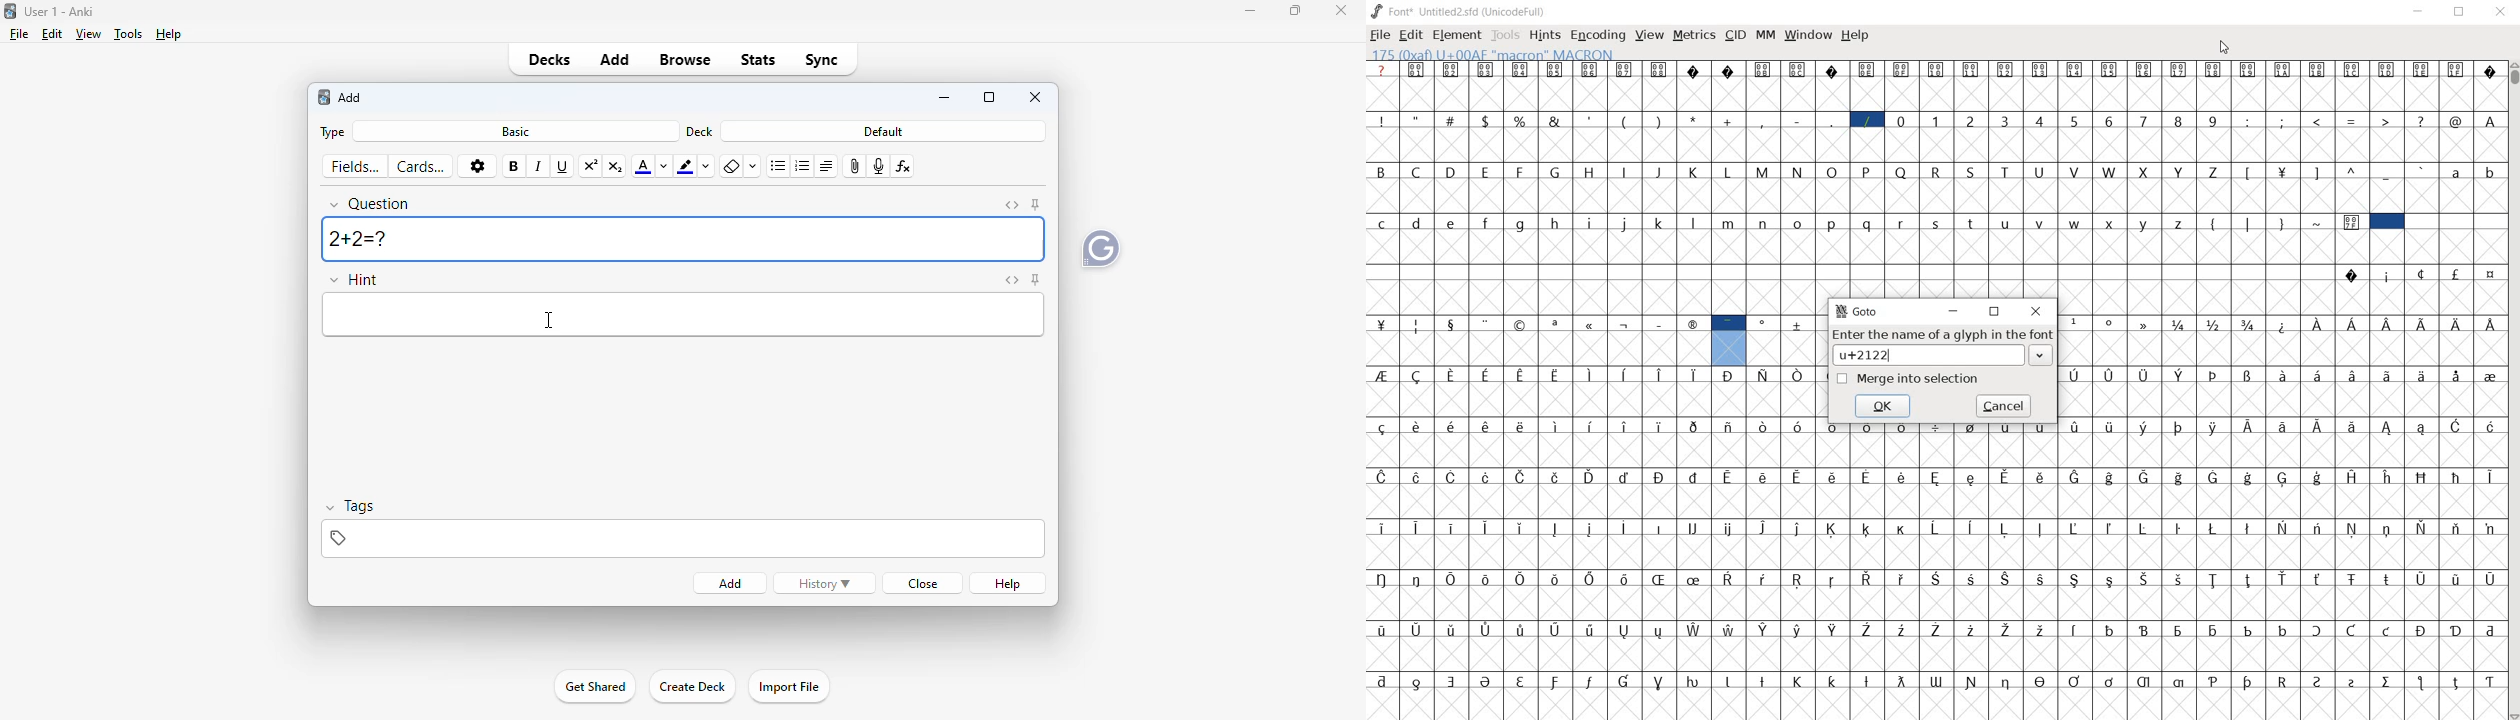  What do you see at coordinates (1036, 97) in the screenshot?
I see `close` at bounding box center [1036, 97].